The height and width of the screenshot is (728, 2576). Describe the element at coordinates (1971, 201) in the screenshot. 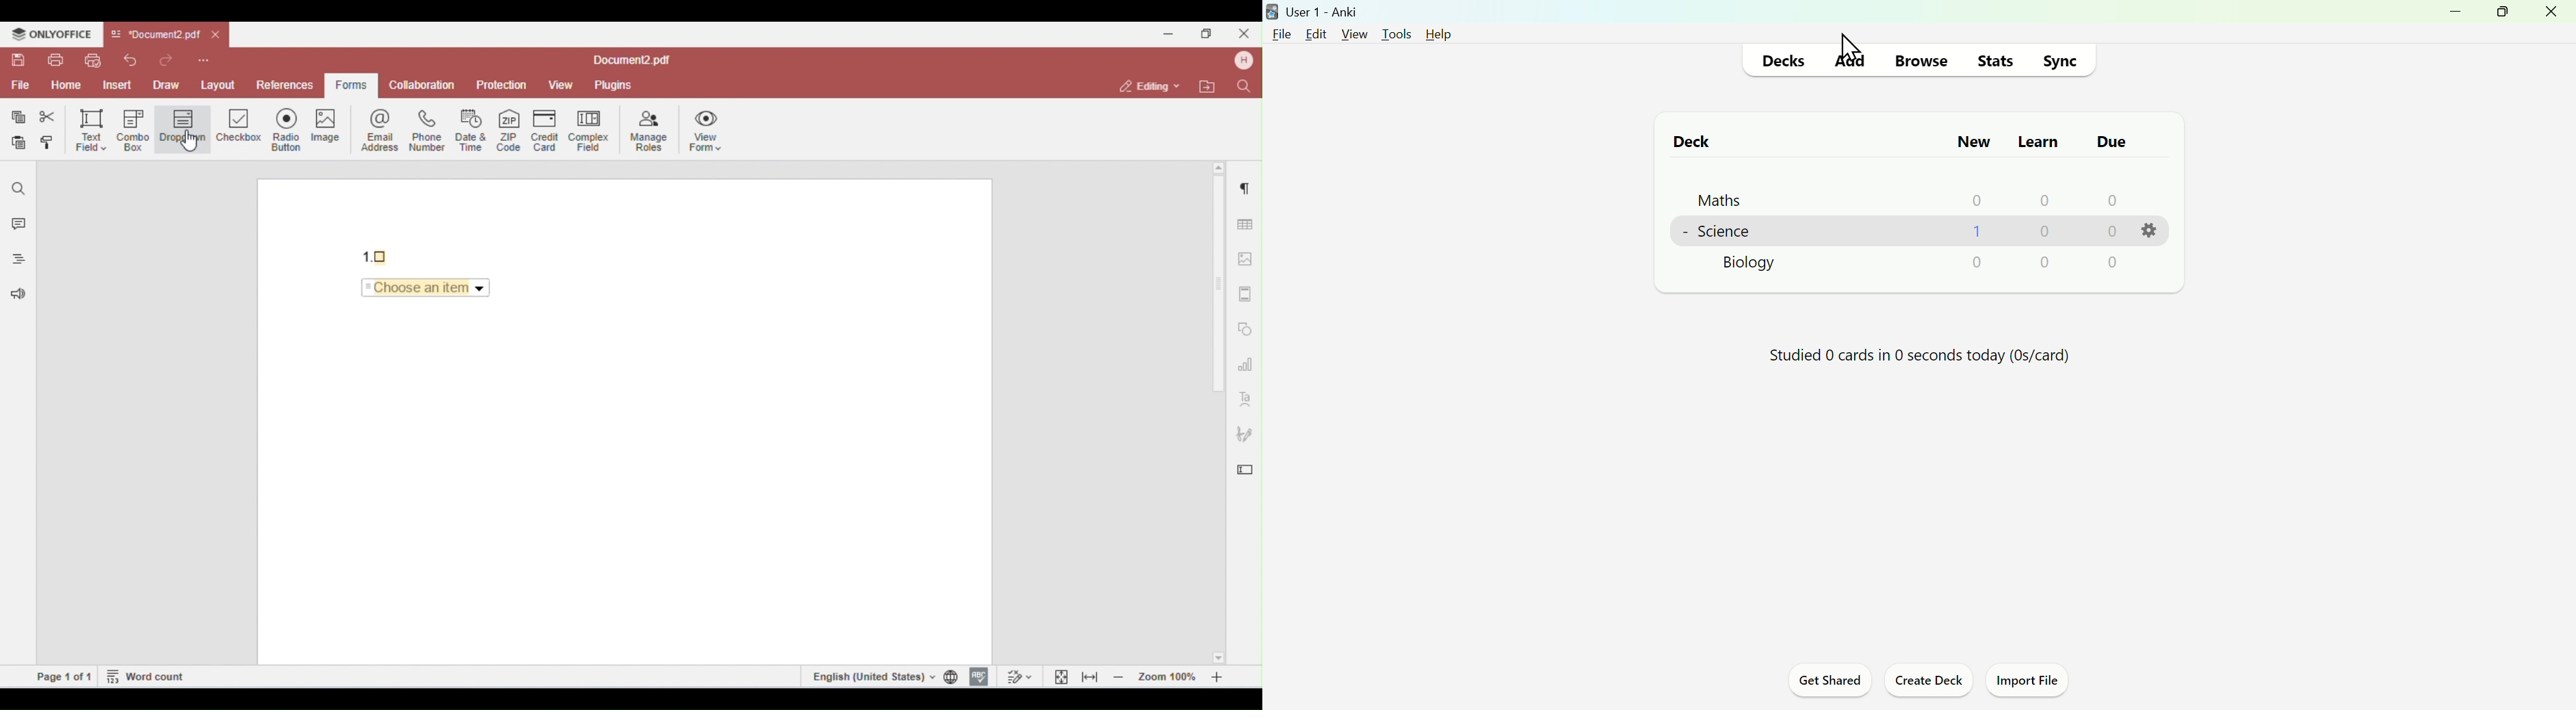

I see `0` at that location.